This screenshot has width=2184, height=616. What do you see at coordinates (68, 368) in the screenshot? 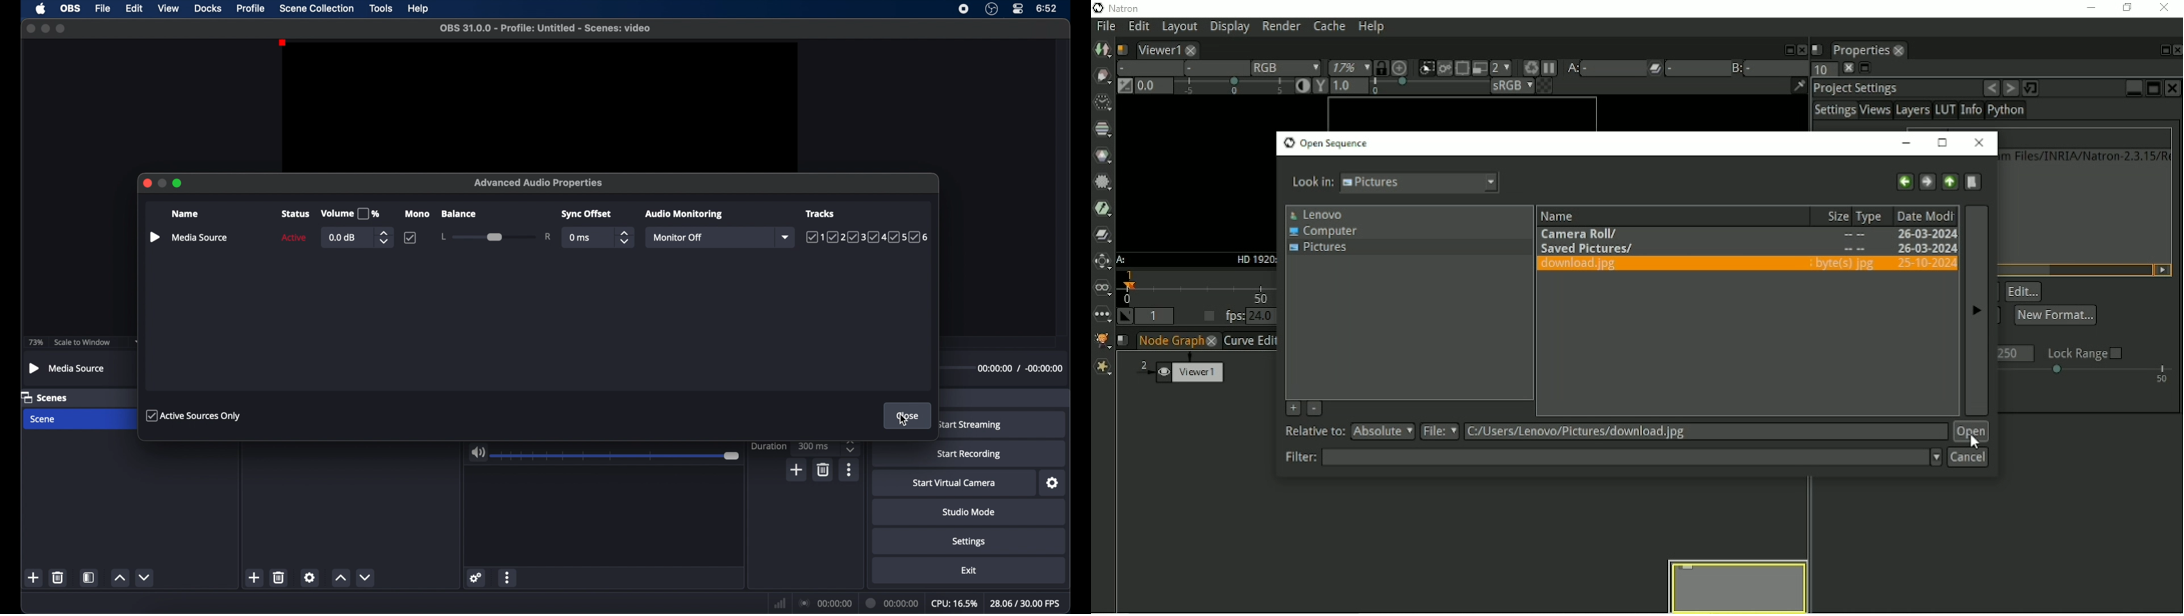
I see `media source` at bounding box center [68, 368].